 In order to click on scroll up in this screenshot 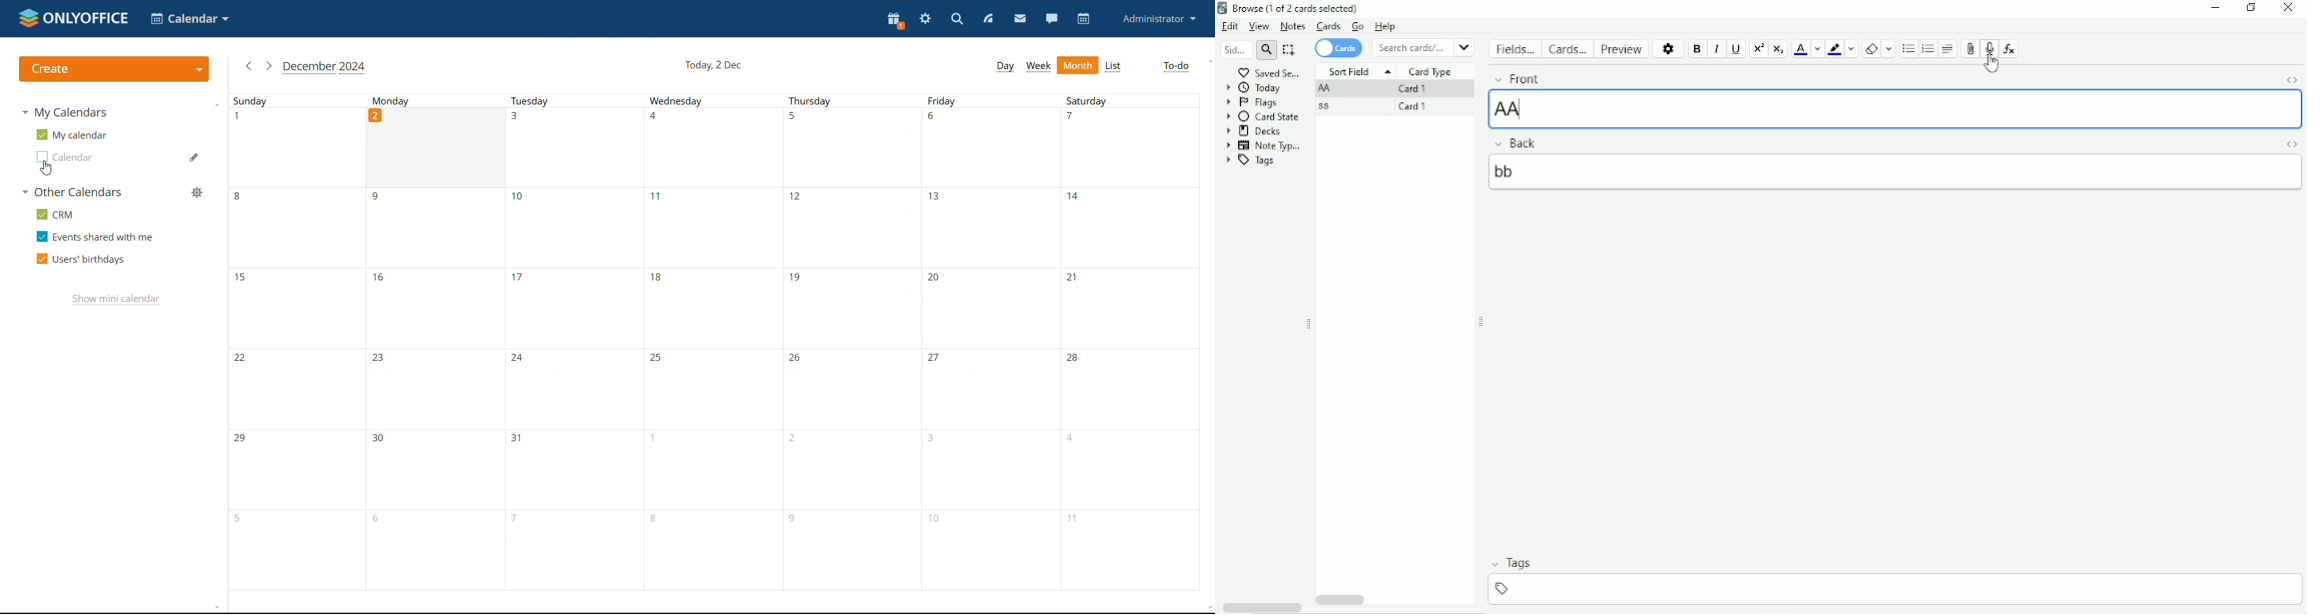, I will do `click(1208, 61)`.